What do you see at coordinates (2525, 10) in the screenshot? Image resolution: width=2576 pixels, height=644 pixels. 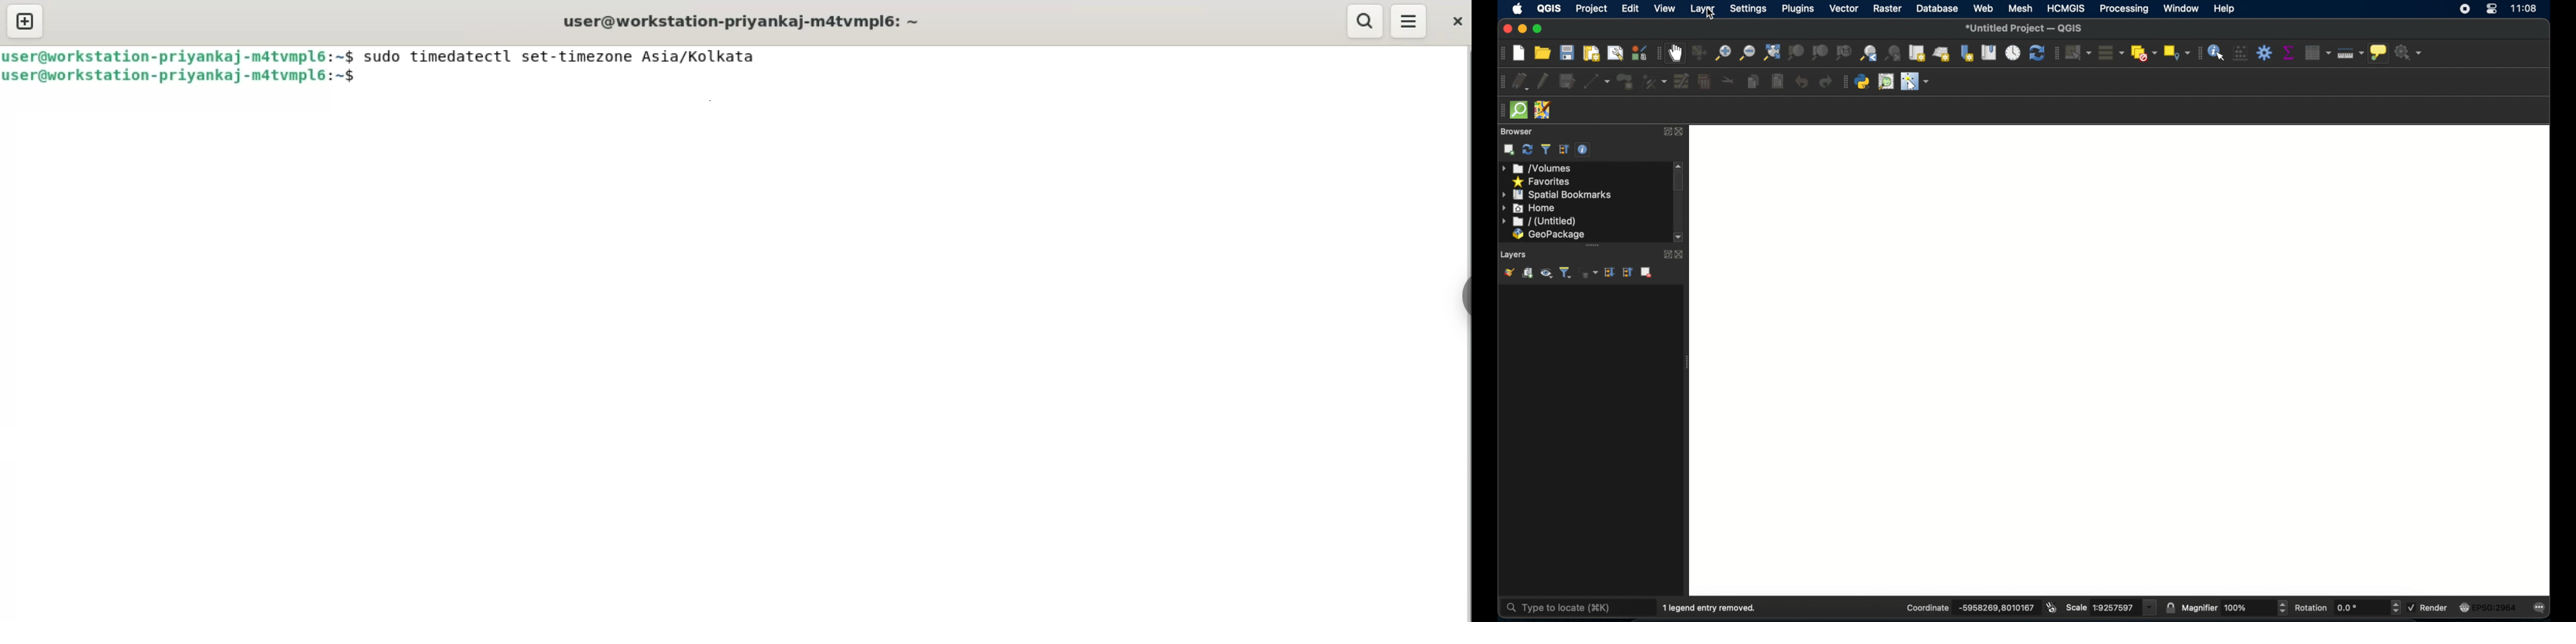 I see `time` at bounding box center [2525, 10].